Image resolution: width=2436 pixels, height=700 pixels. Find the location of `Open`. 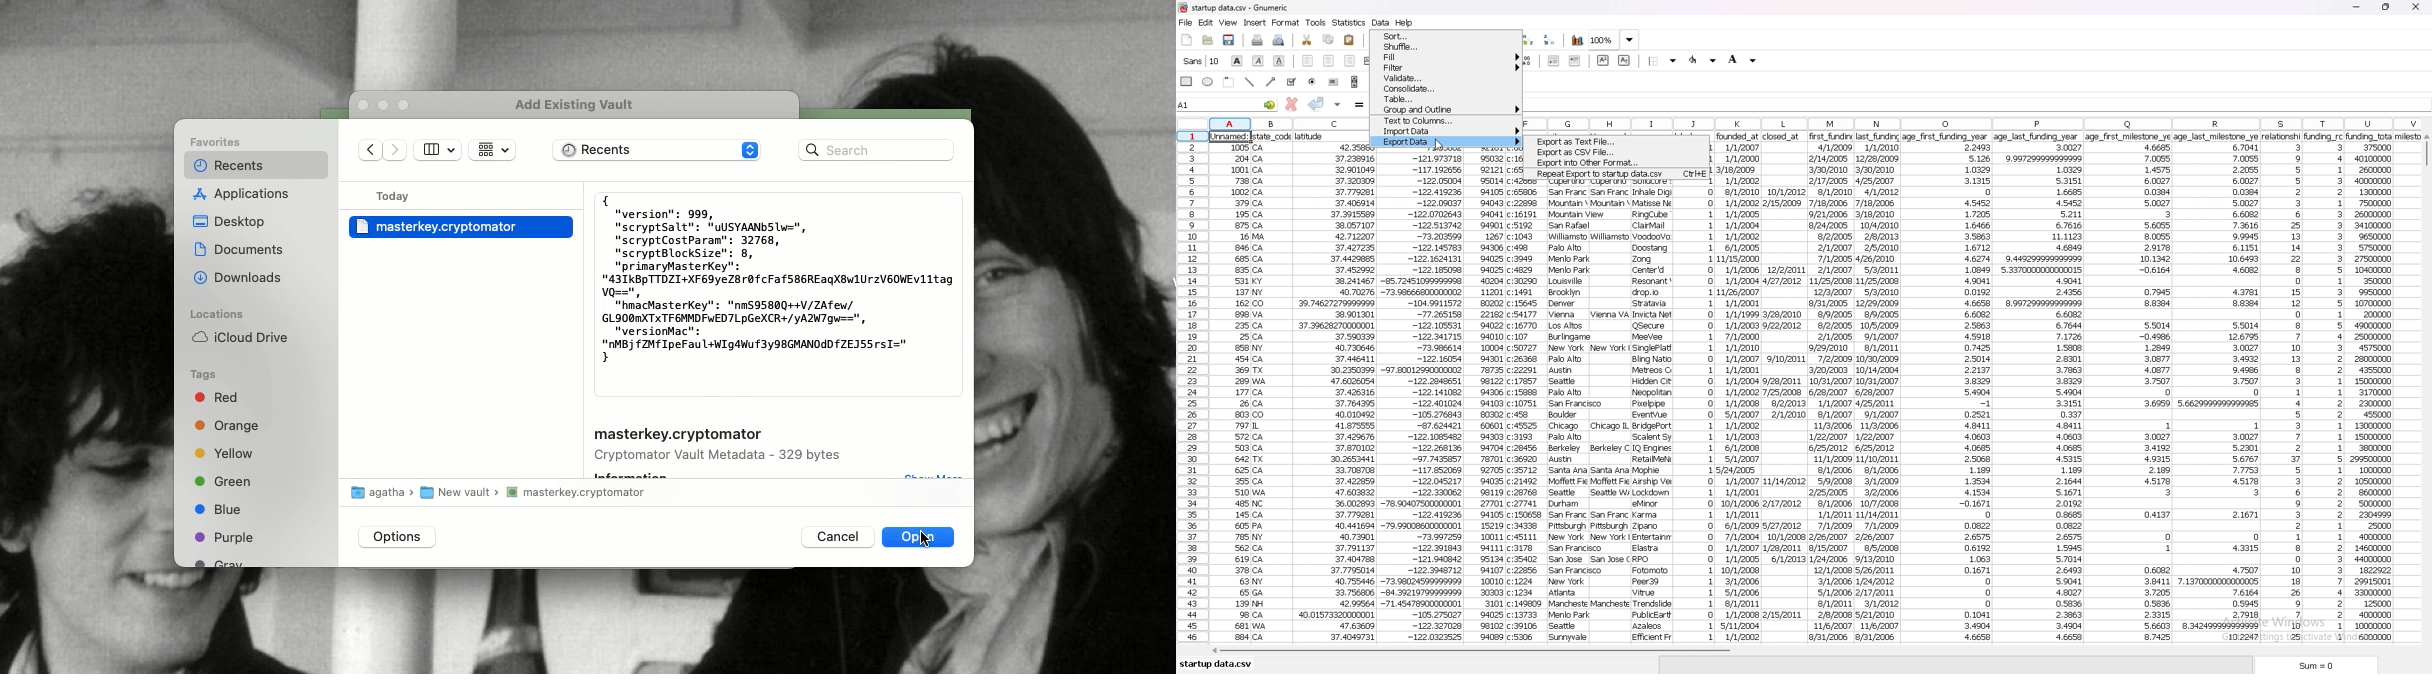

Open is located at coordinates (920, 536).